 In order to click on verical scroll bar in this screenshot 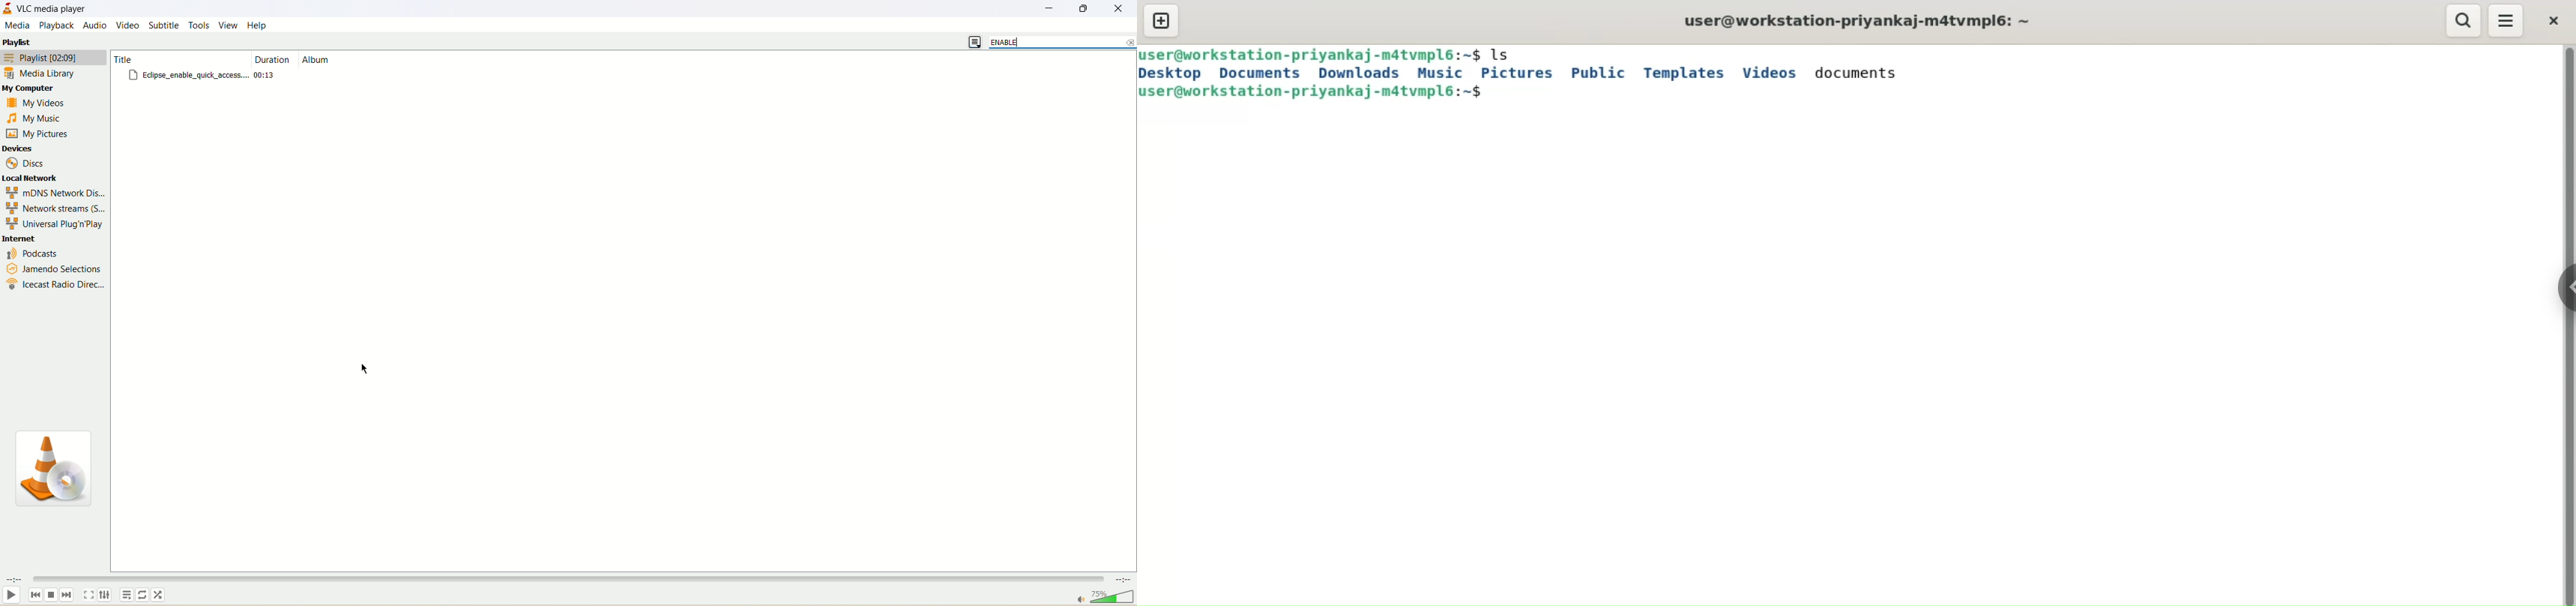, I will do `click(2567, 325)`.